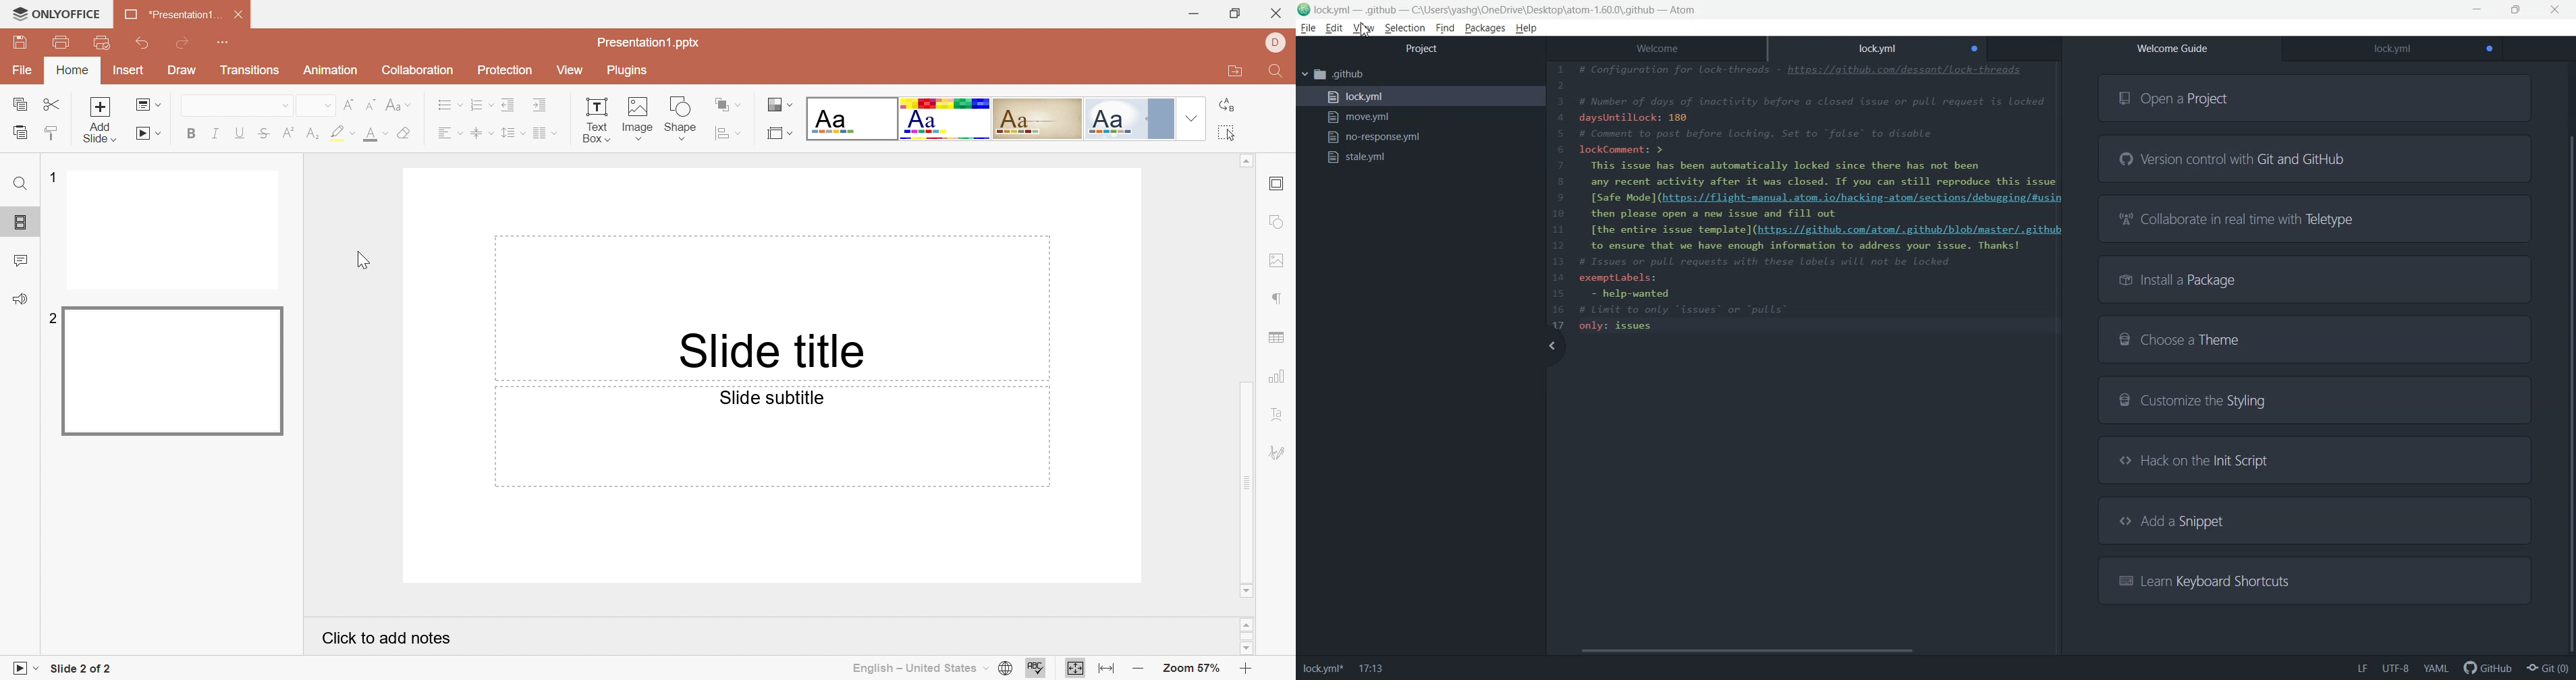 The width and height of the screenshot is (2576, 700). Describe the element at coordinates (2548, 668) in the screenshot. I see `Create repository` at that location.